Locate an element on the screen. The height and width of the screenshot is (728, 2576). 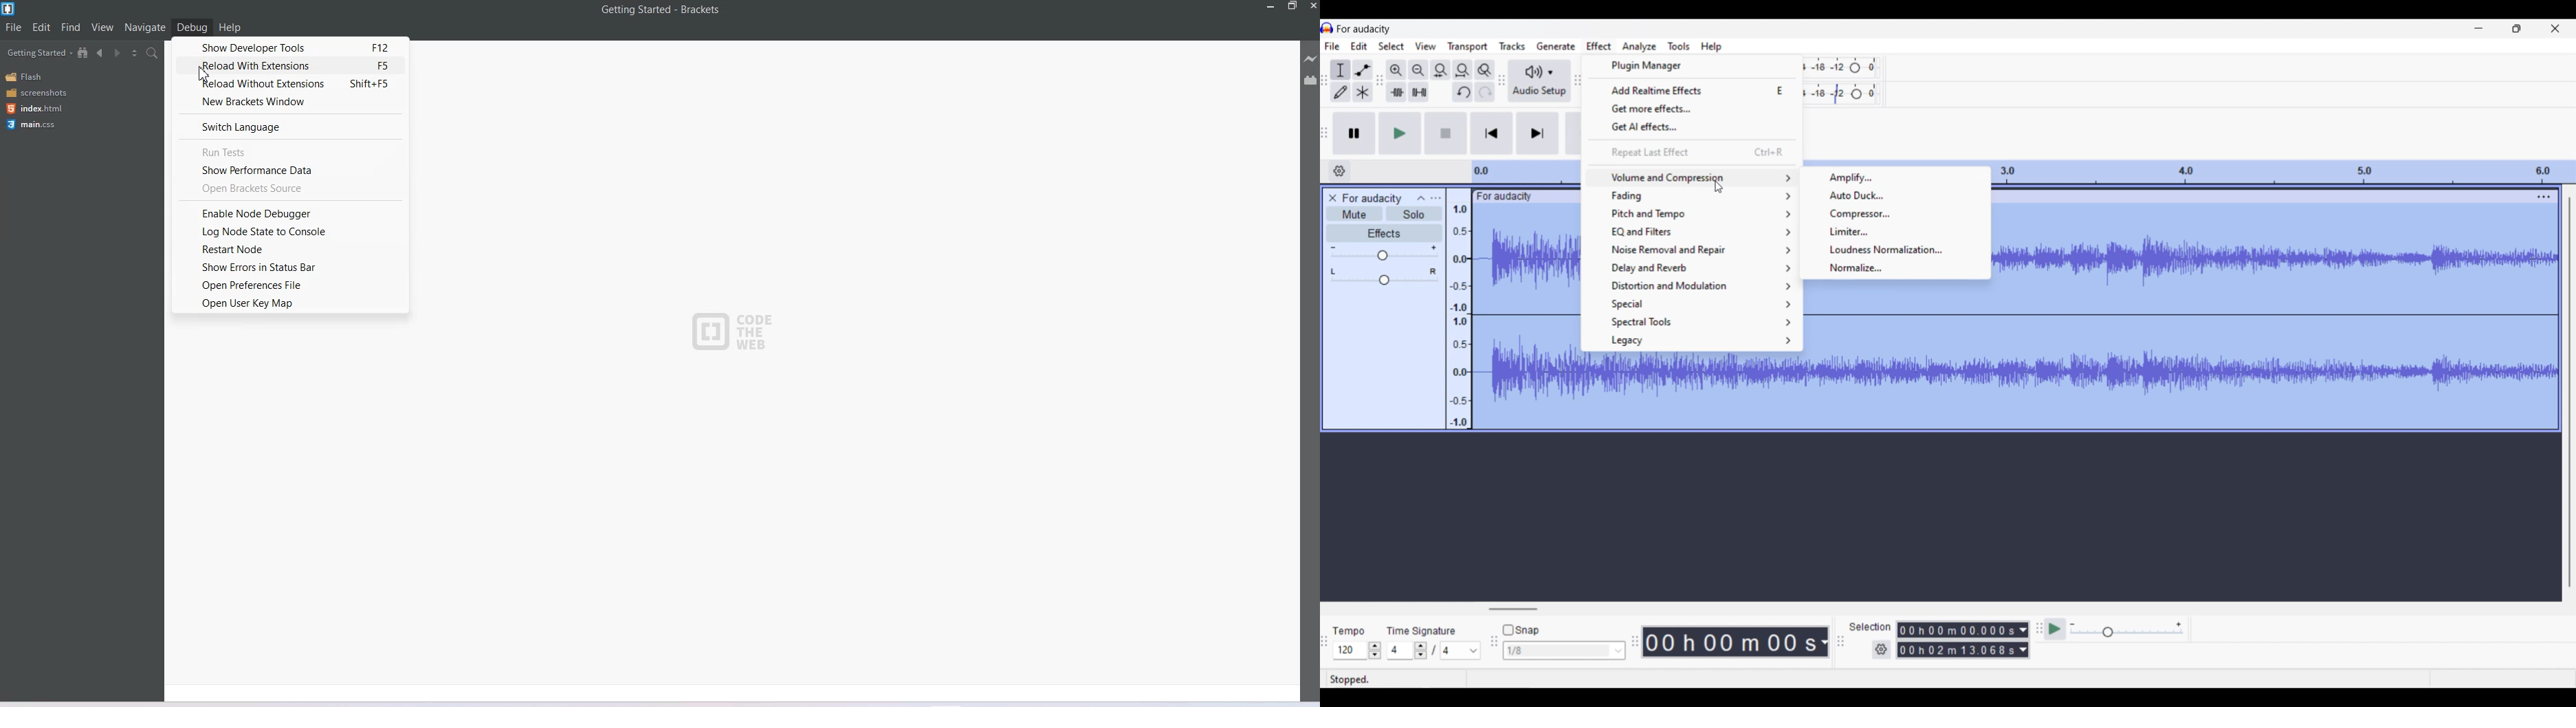
Volume slide is located at coordinates (1383, 253).